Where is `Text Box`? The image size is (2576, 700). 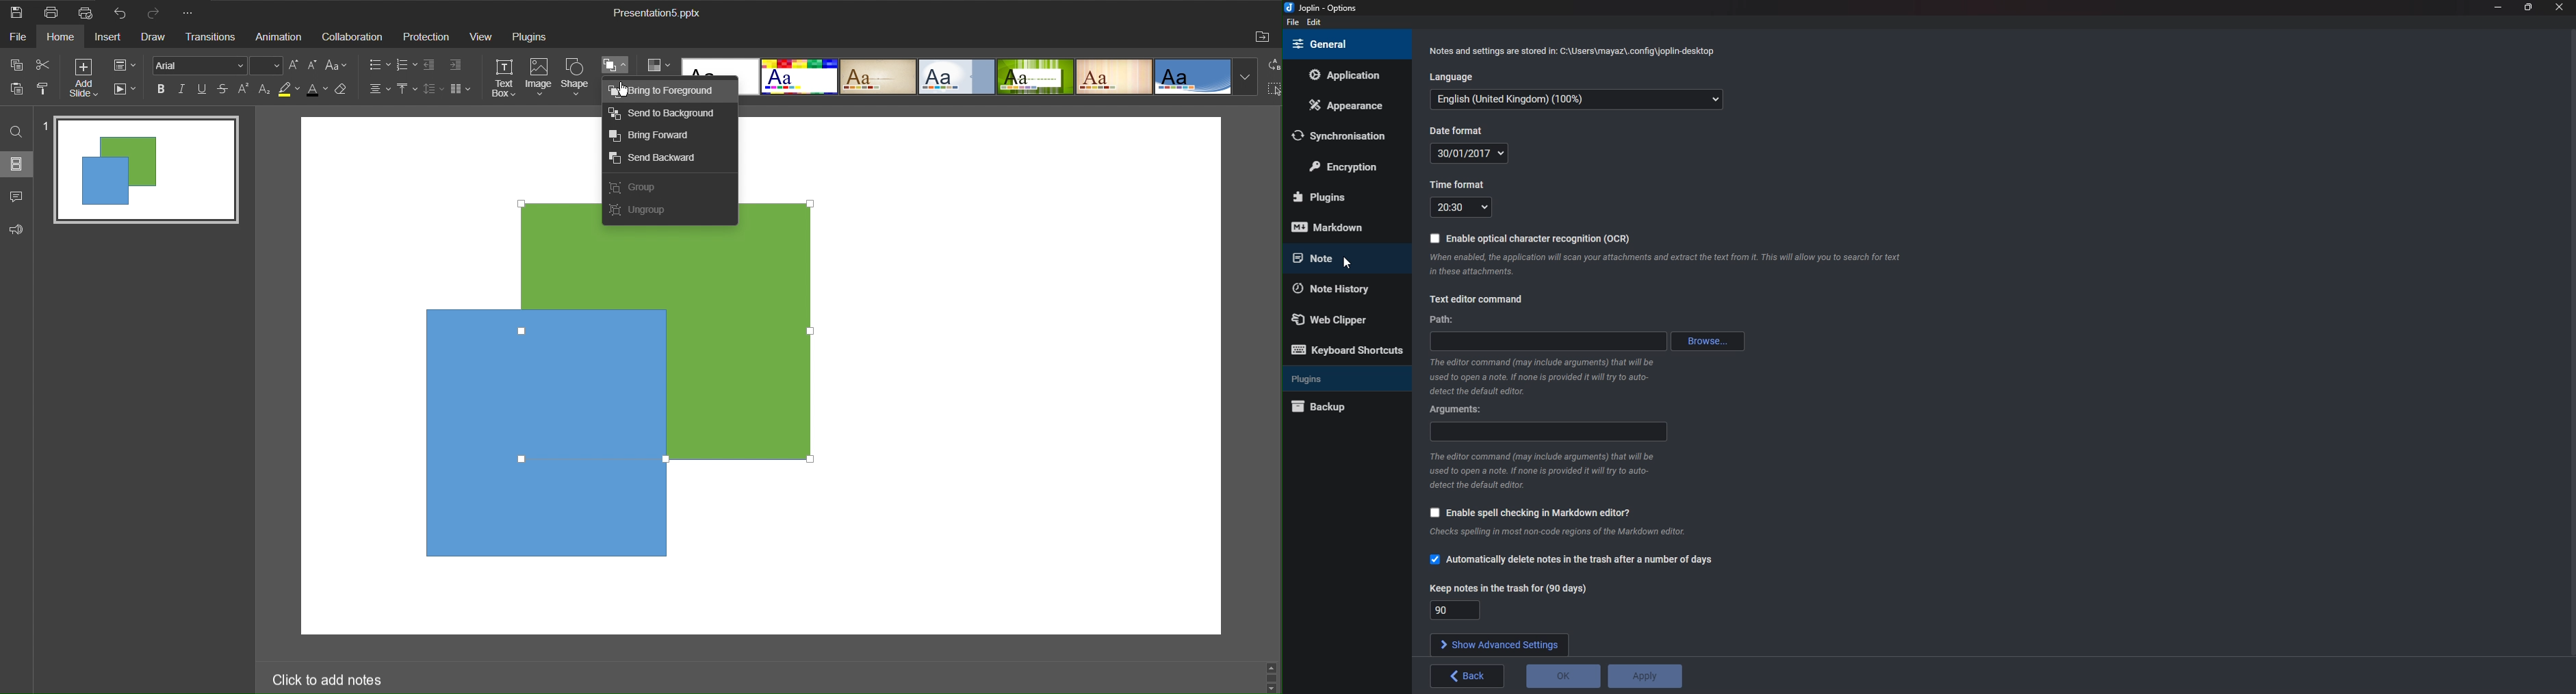
Text Box is located at coordinates (501, 77).